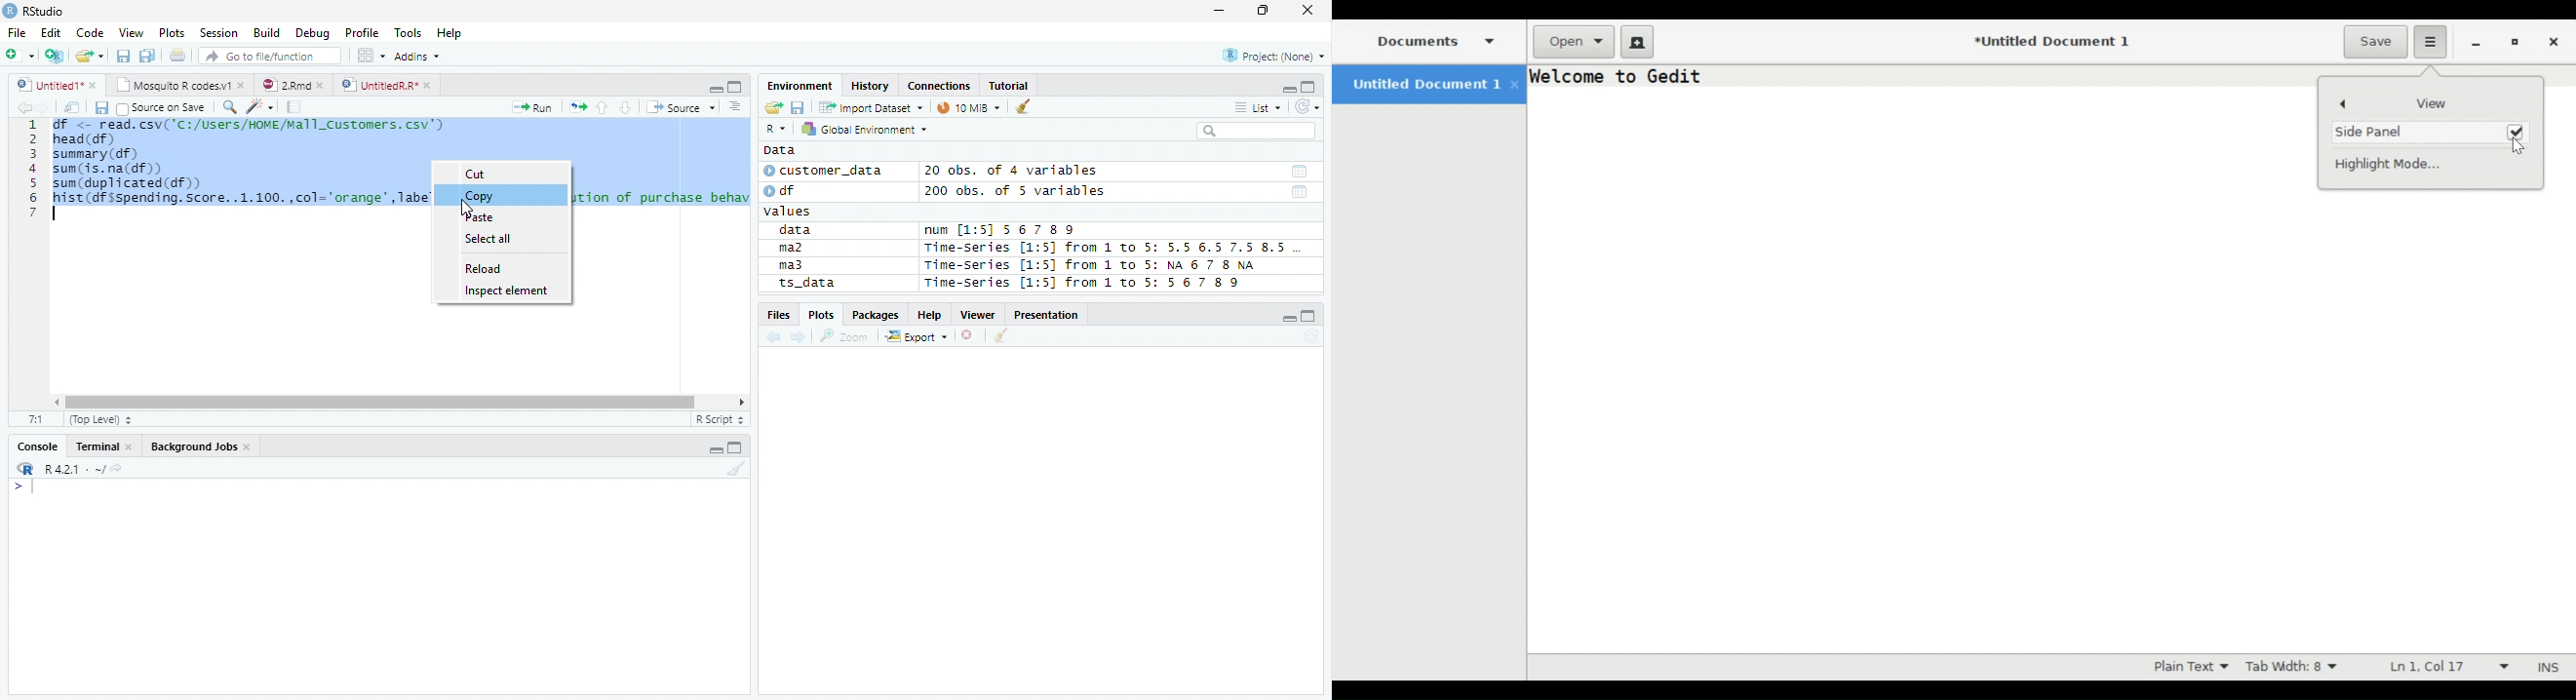  What do you see at coordinates (73, 107) in the screenshot?
I see `Show in new window` at bounding box center [73, 107].